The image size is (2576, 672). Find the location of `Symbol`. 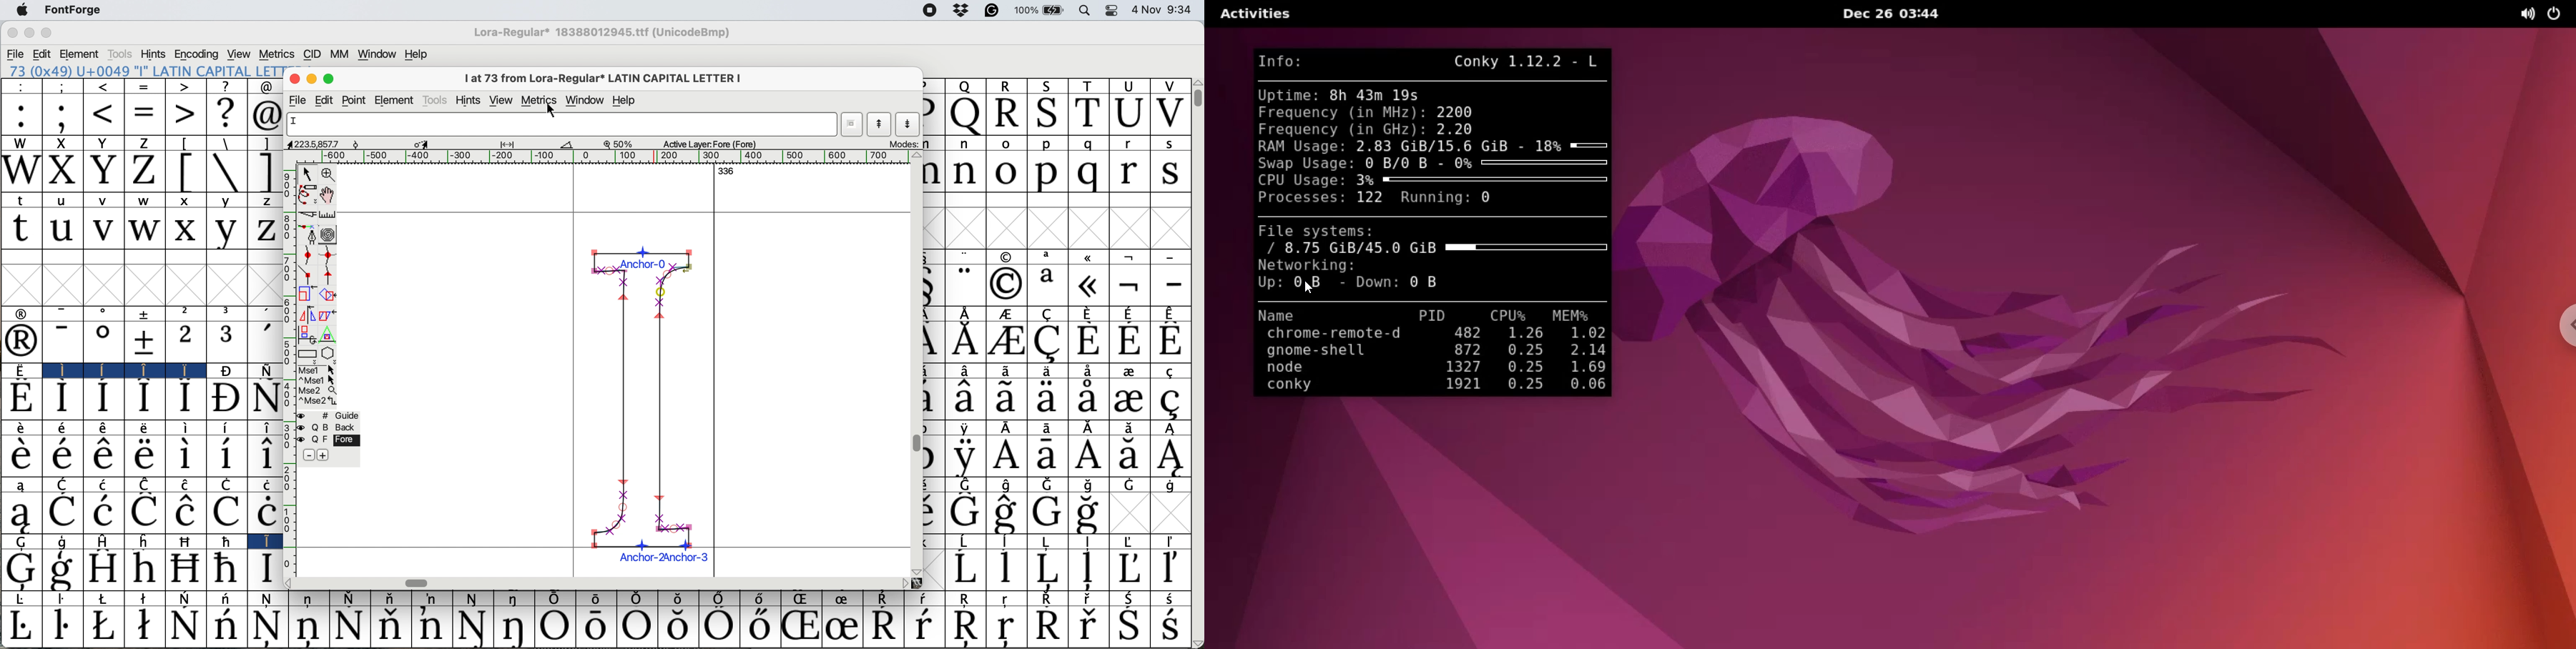

Symbol is located at coordinates (967, 428).